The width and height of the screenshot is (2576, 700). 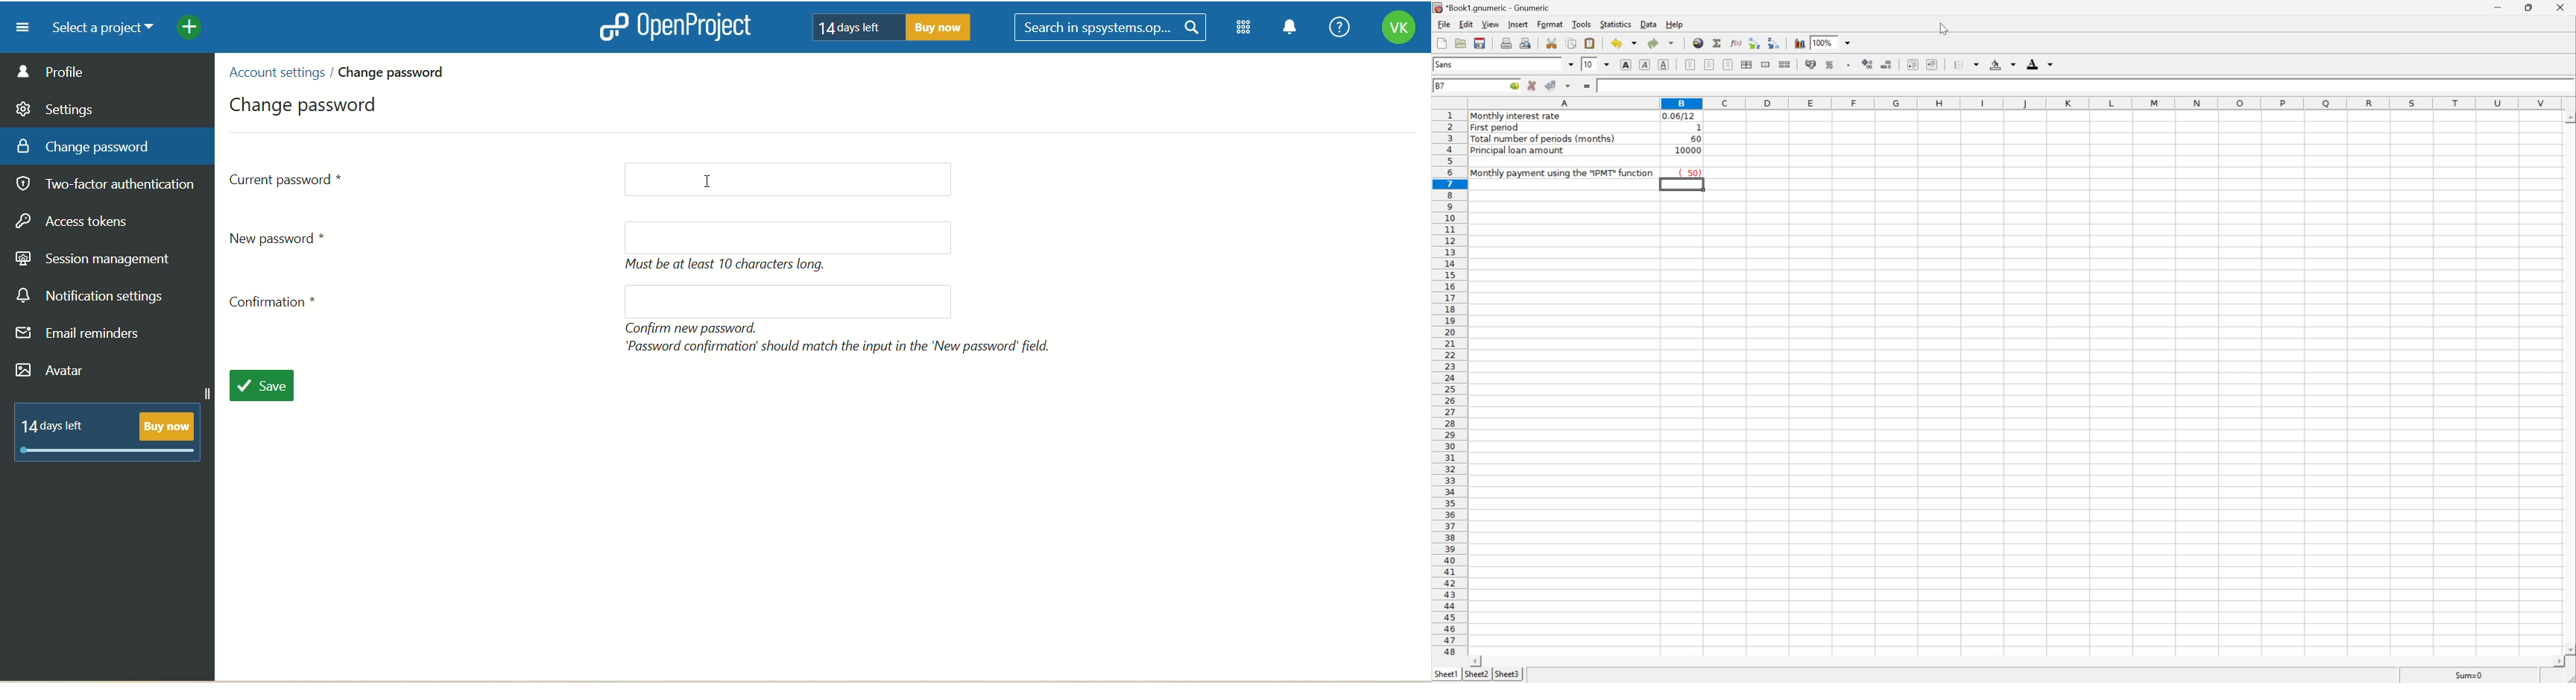 What do you see at coordinates (1698, 126) in the screenshot?
I see `1` at bounding box center [1698, 126].